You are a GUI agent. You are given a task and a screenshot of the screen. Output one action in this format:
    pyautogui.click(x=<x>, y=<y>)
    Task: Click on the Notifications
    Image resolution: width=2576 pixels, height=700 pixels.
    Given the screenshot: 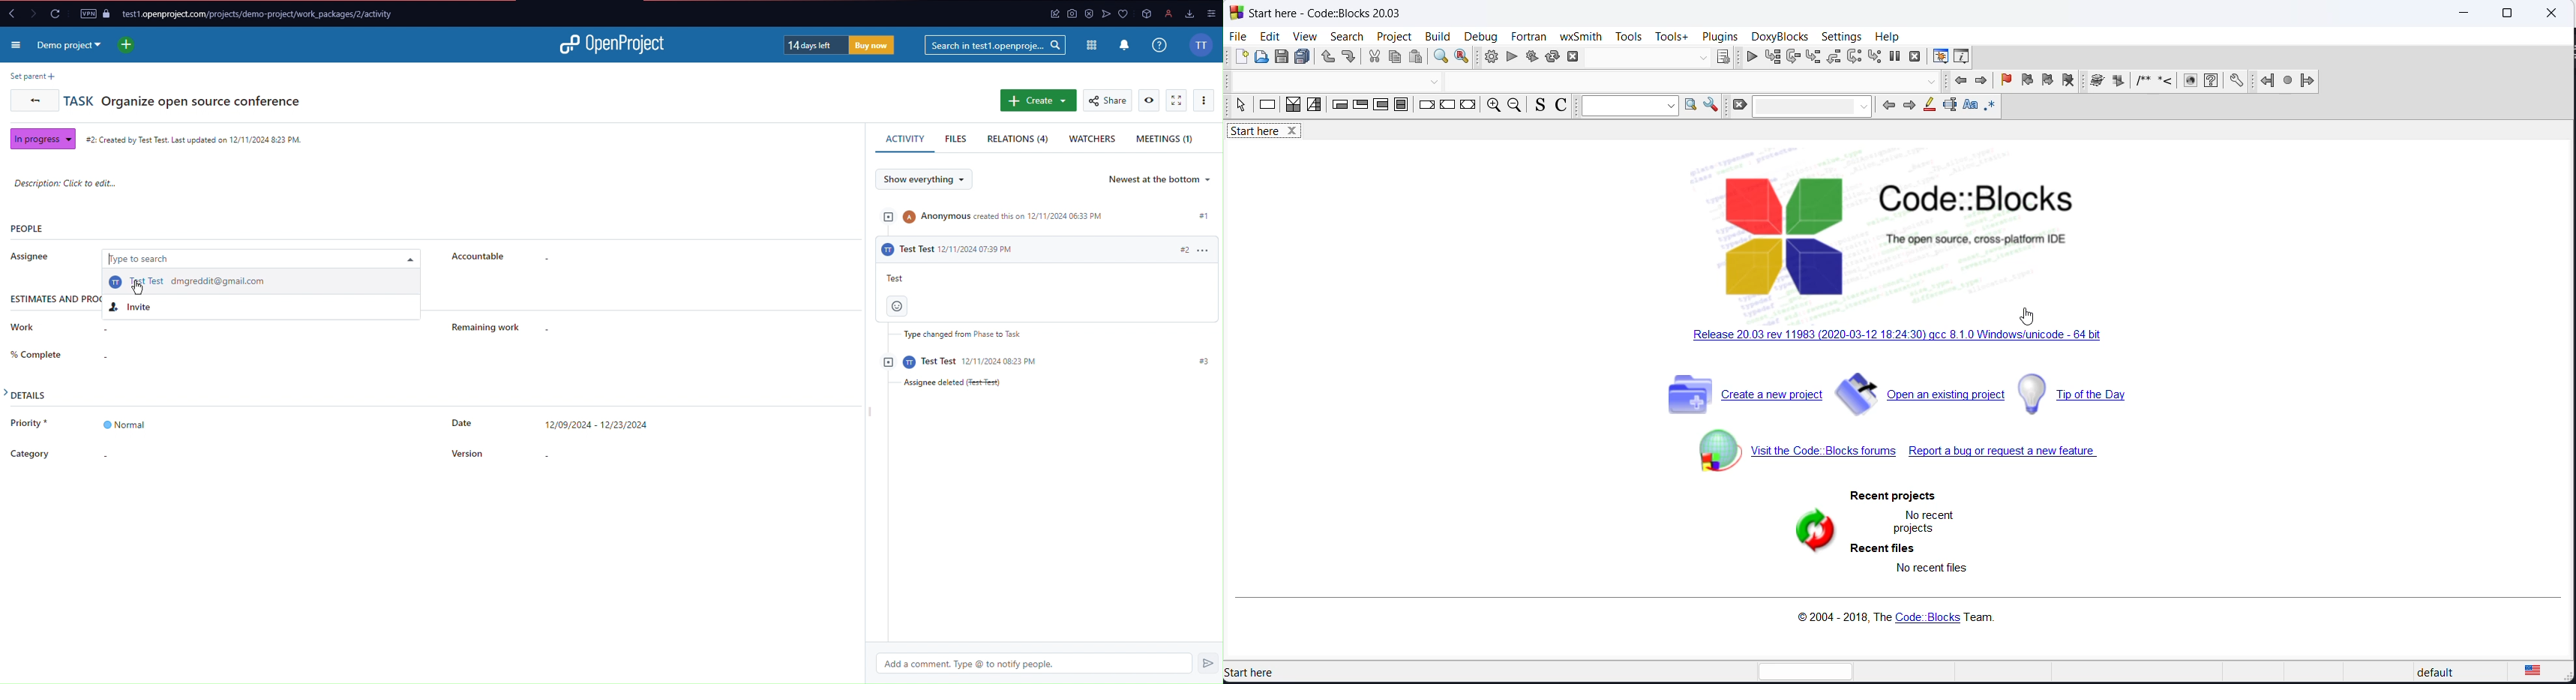 What is the action you would take?
    pyautogui.click(x=1124, y=46)
    